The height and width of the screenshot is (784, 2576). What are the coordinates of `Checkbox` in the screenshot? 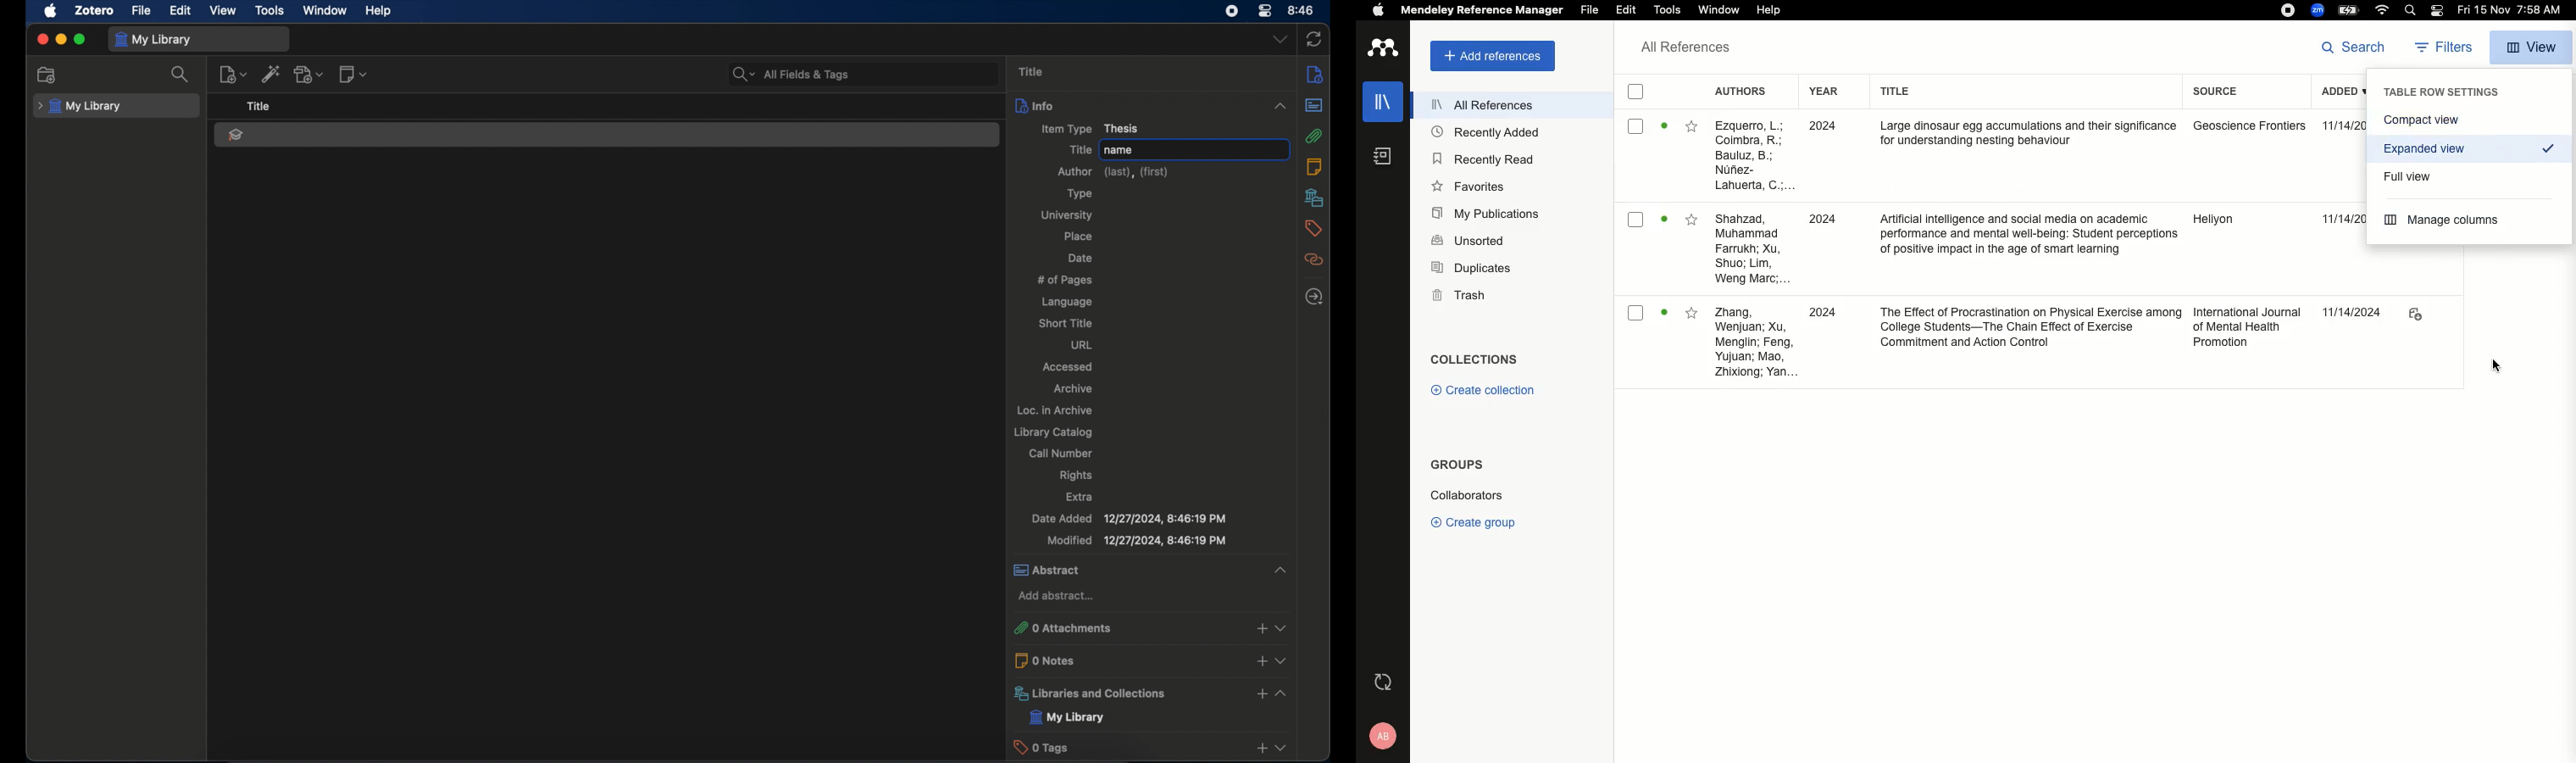 It's located at (1636, 125).